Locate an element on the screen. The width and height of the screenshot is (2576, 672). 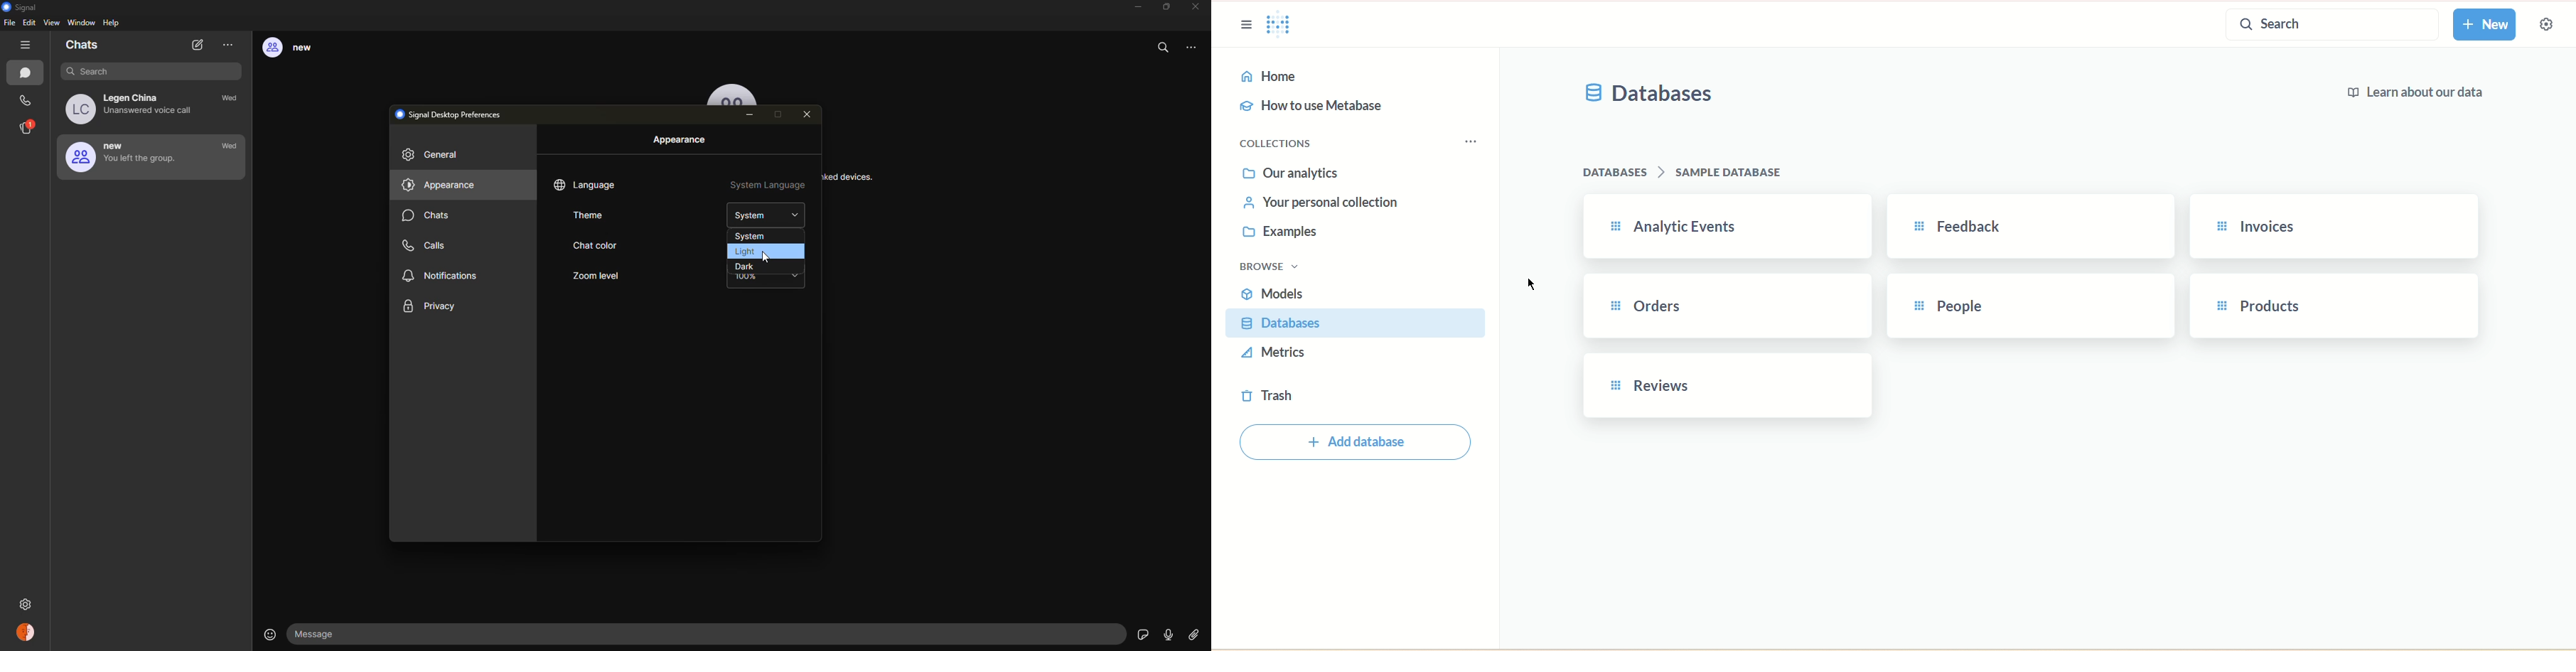
options is located at coordinates (1472, 143).